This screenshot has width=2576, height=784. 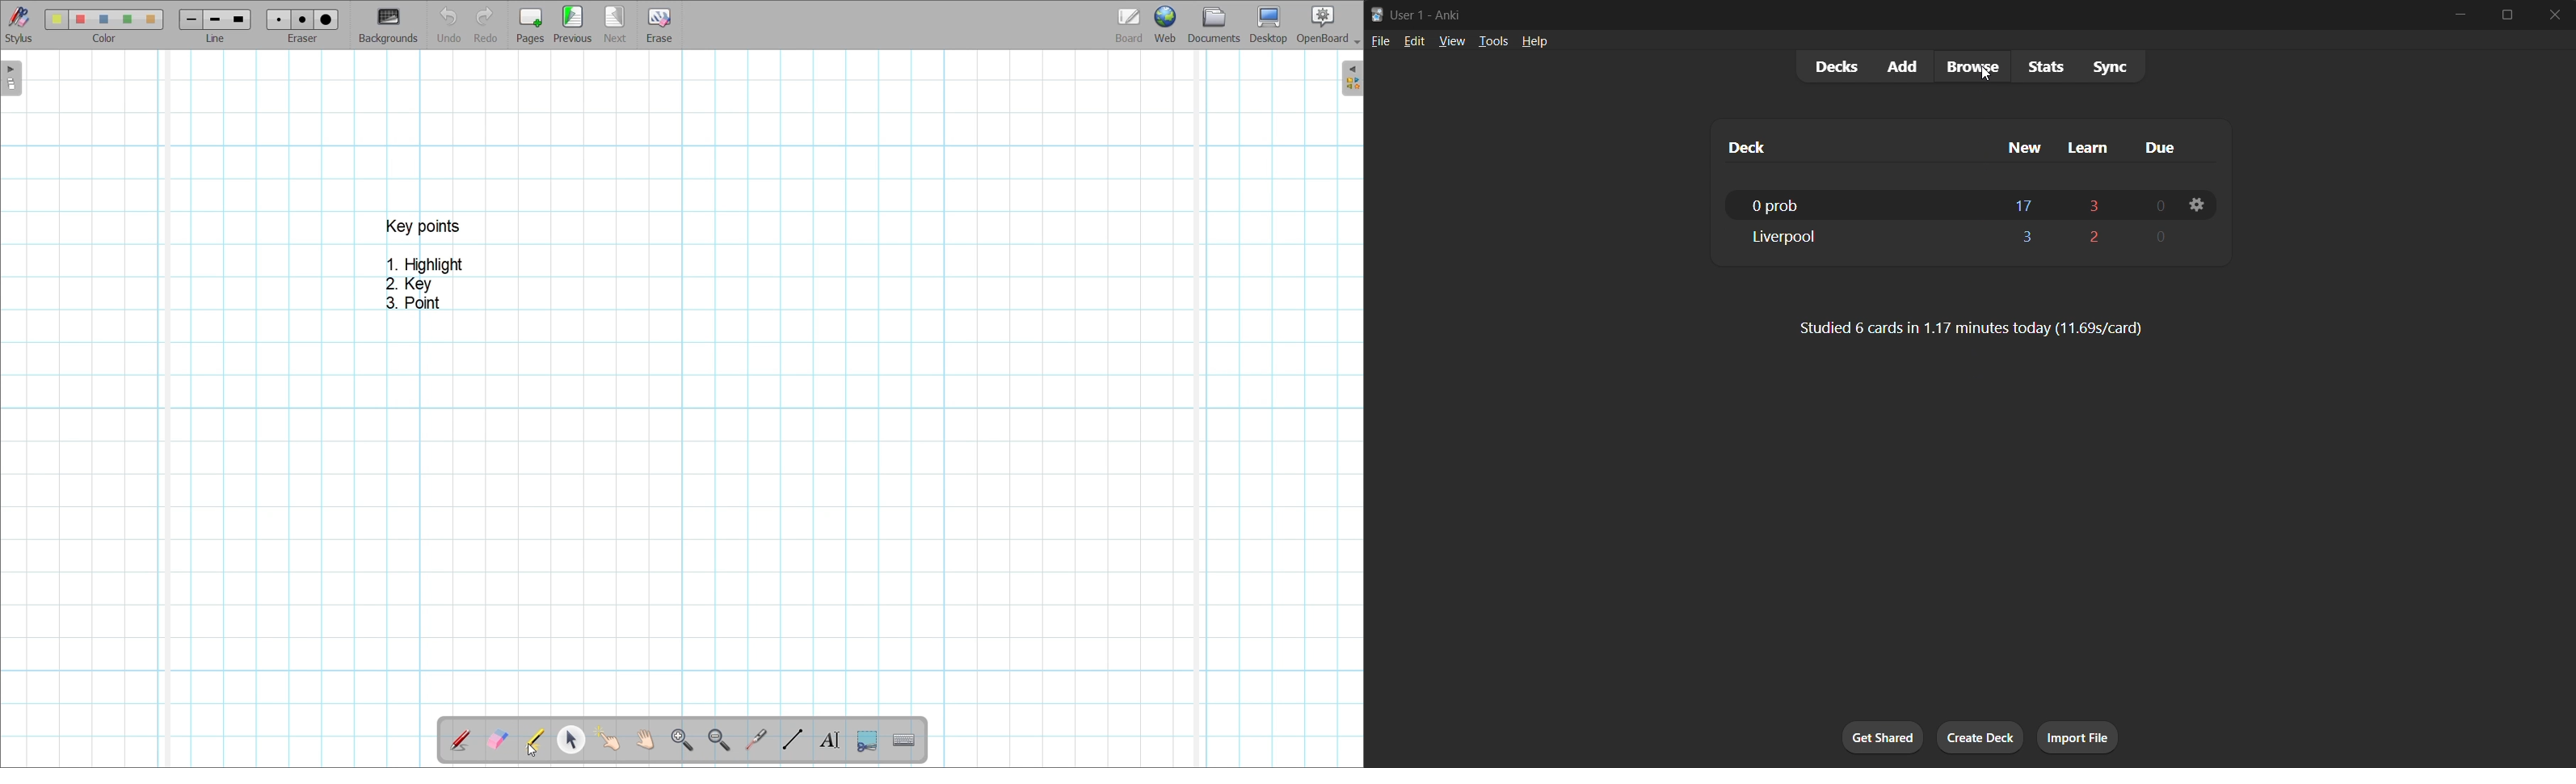 I want to click on , so click(x=1898, y=65).